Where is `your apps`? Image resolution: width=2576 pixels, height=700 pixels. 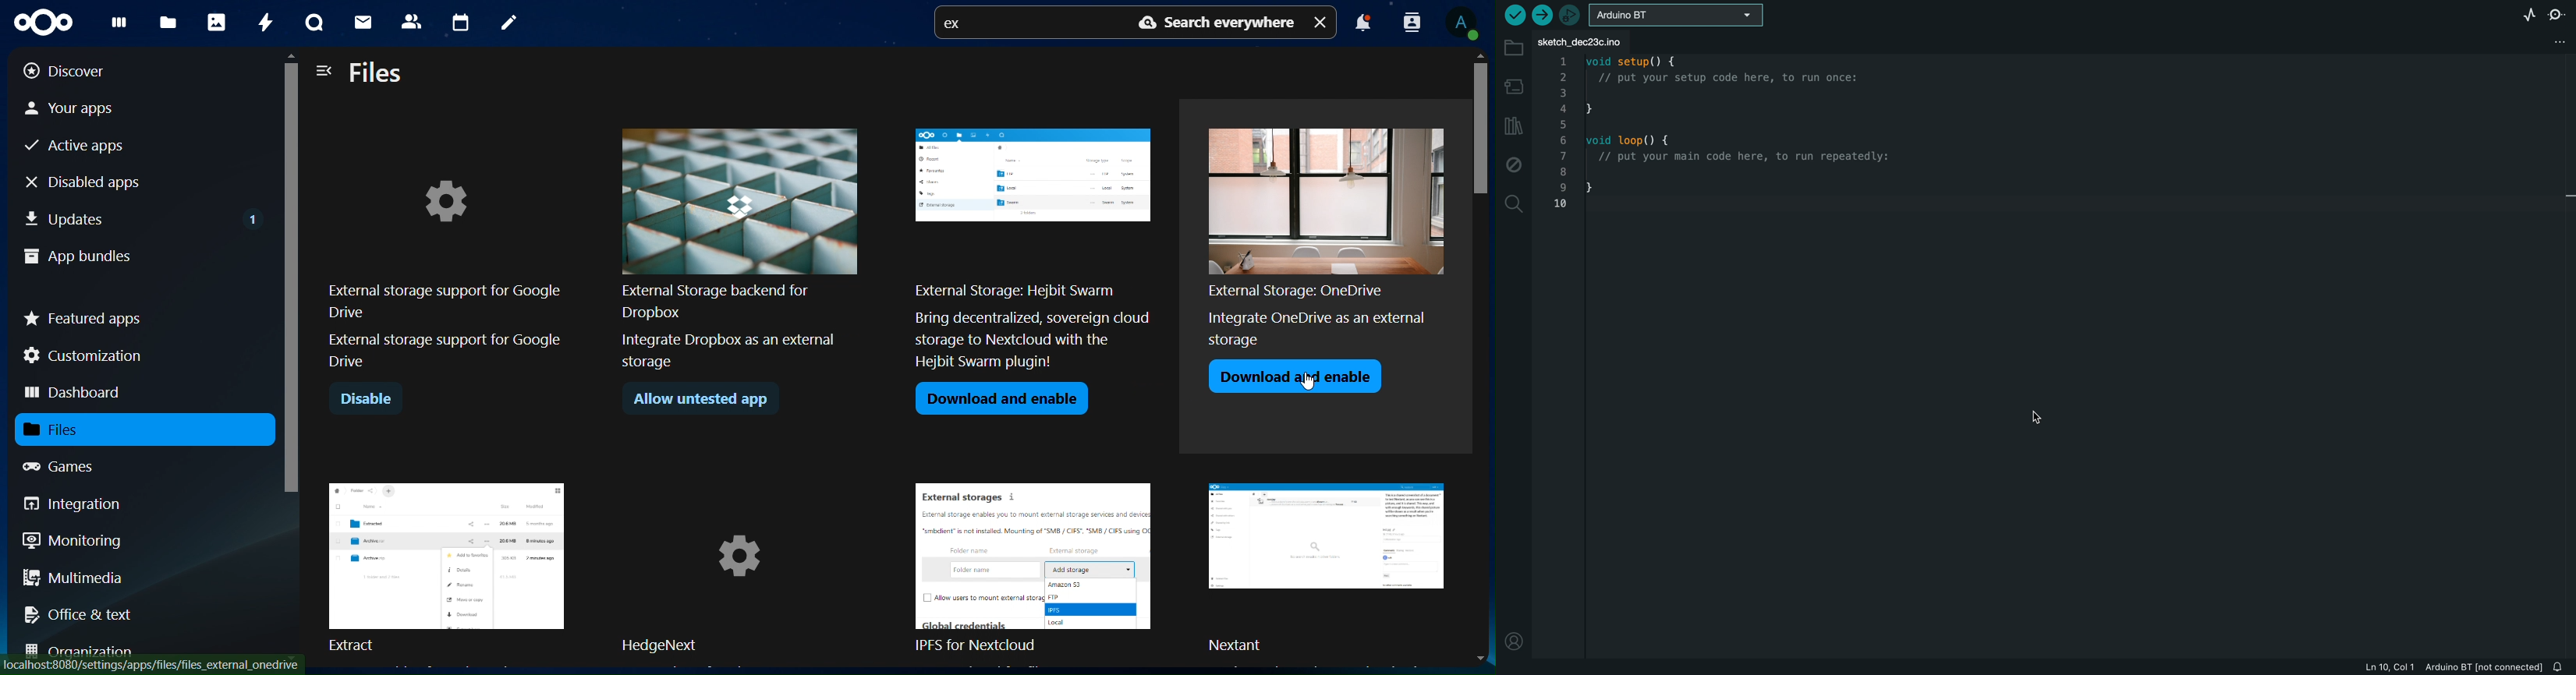
your apps is located at coordinates (85, 107).